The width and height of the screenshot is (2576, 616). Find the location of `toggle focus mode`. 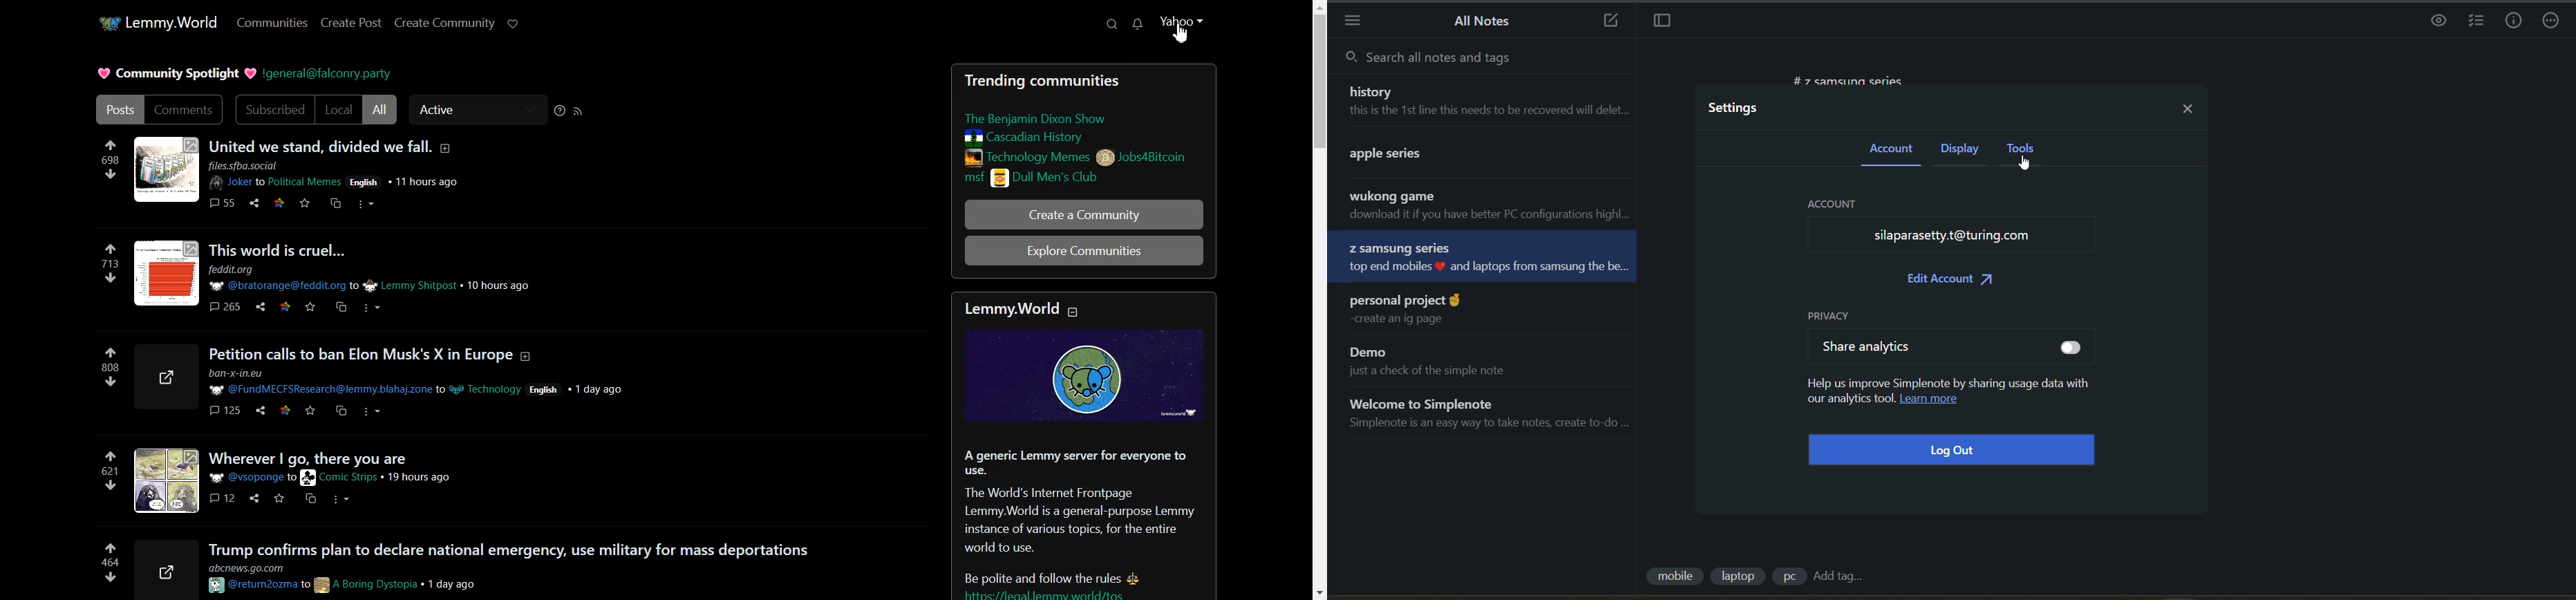

toggle focus mode is located at coordinates (1663, 21).